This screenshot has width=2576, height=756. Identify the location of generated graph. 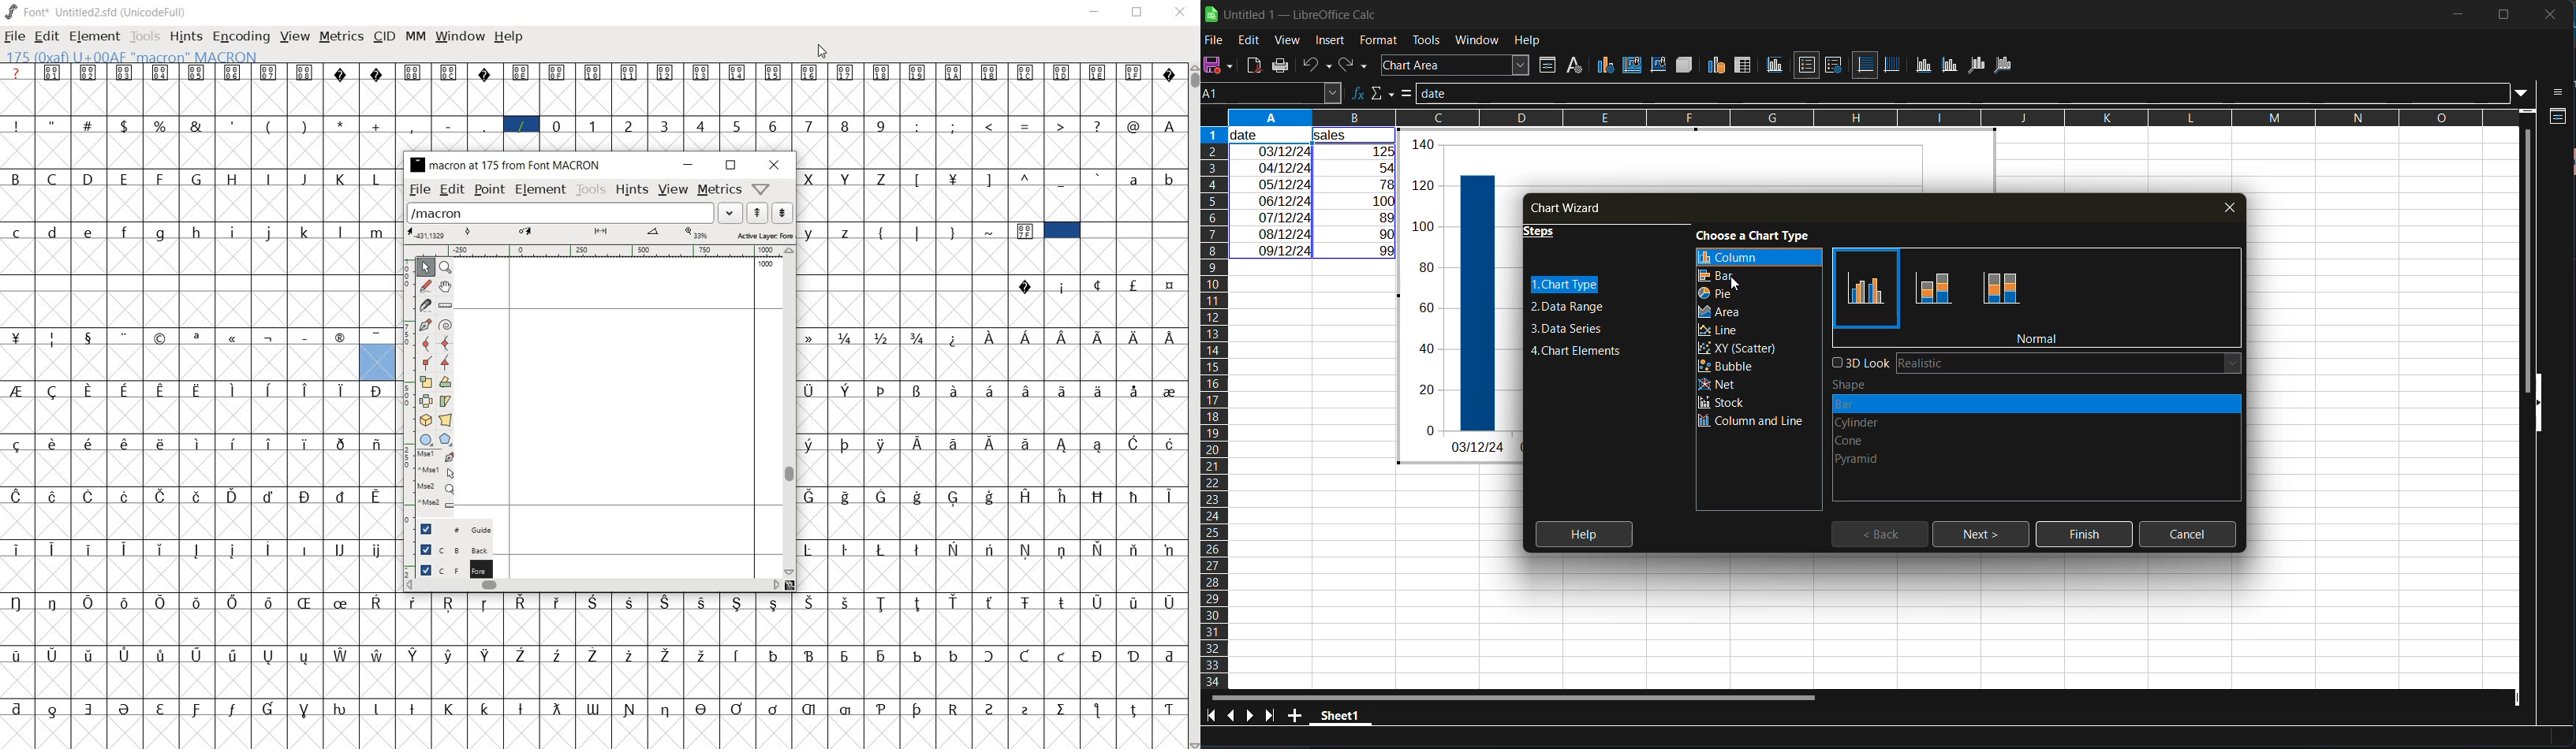
(1463, 300).